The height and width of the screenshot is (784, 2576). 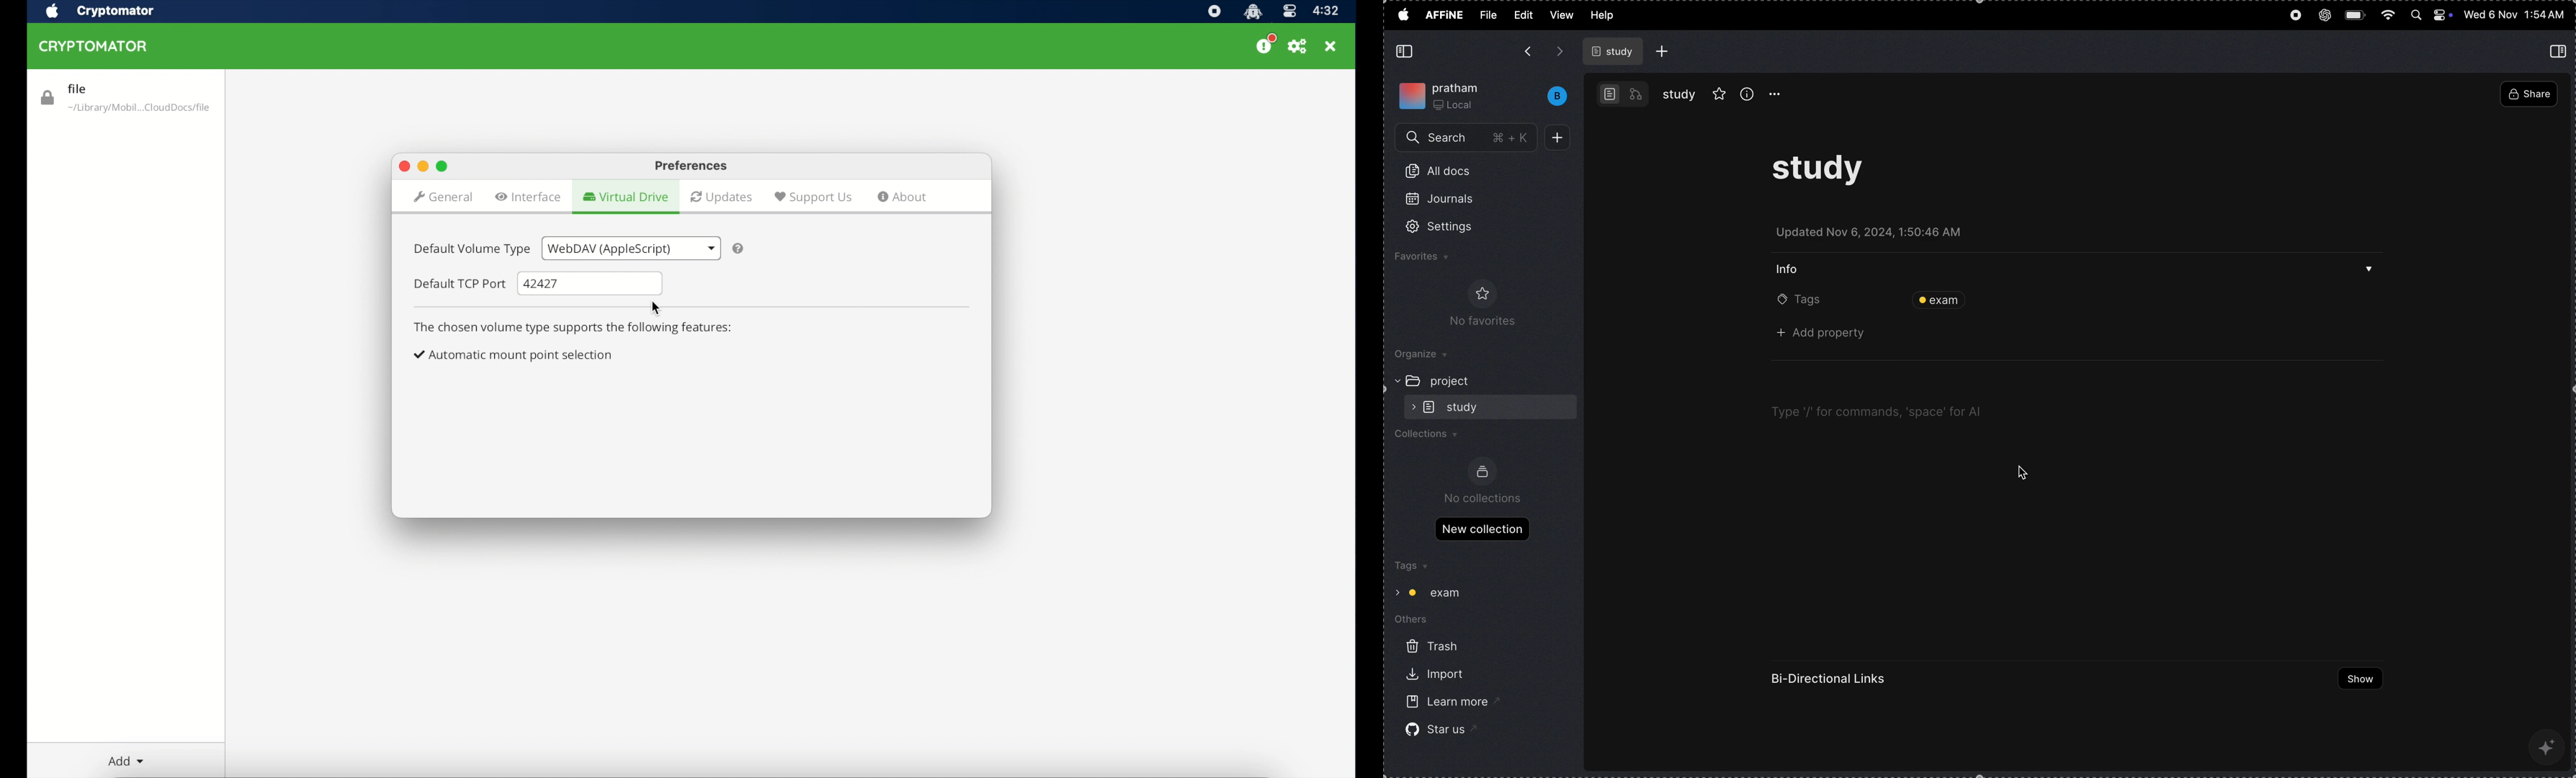 I want to click on drop down, so click(x=2370, y=271).